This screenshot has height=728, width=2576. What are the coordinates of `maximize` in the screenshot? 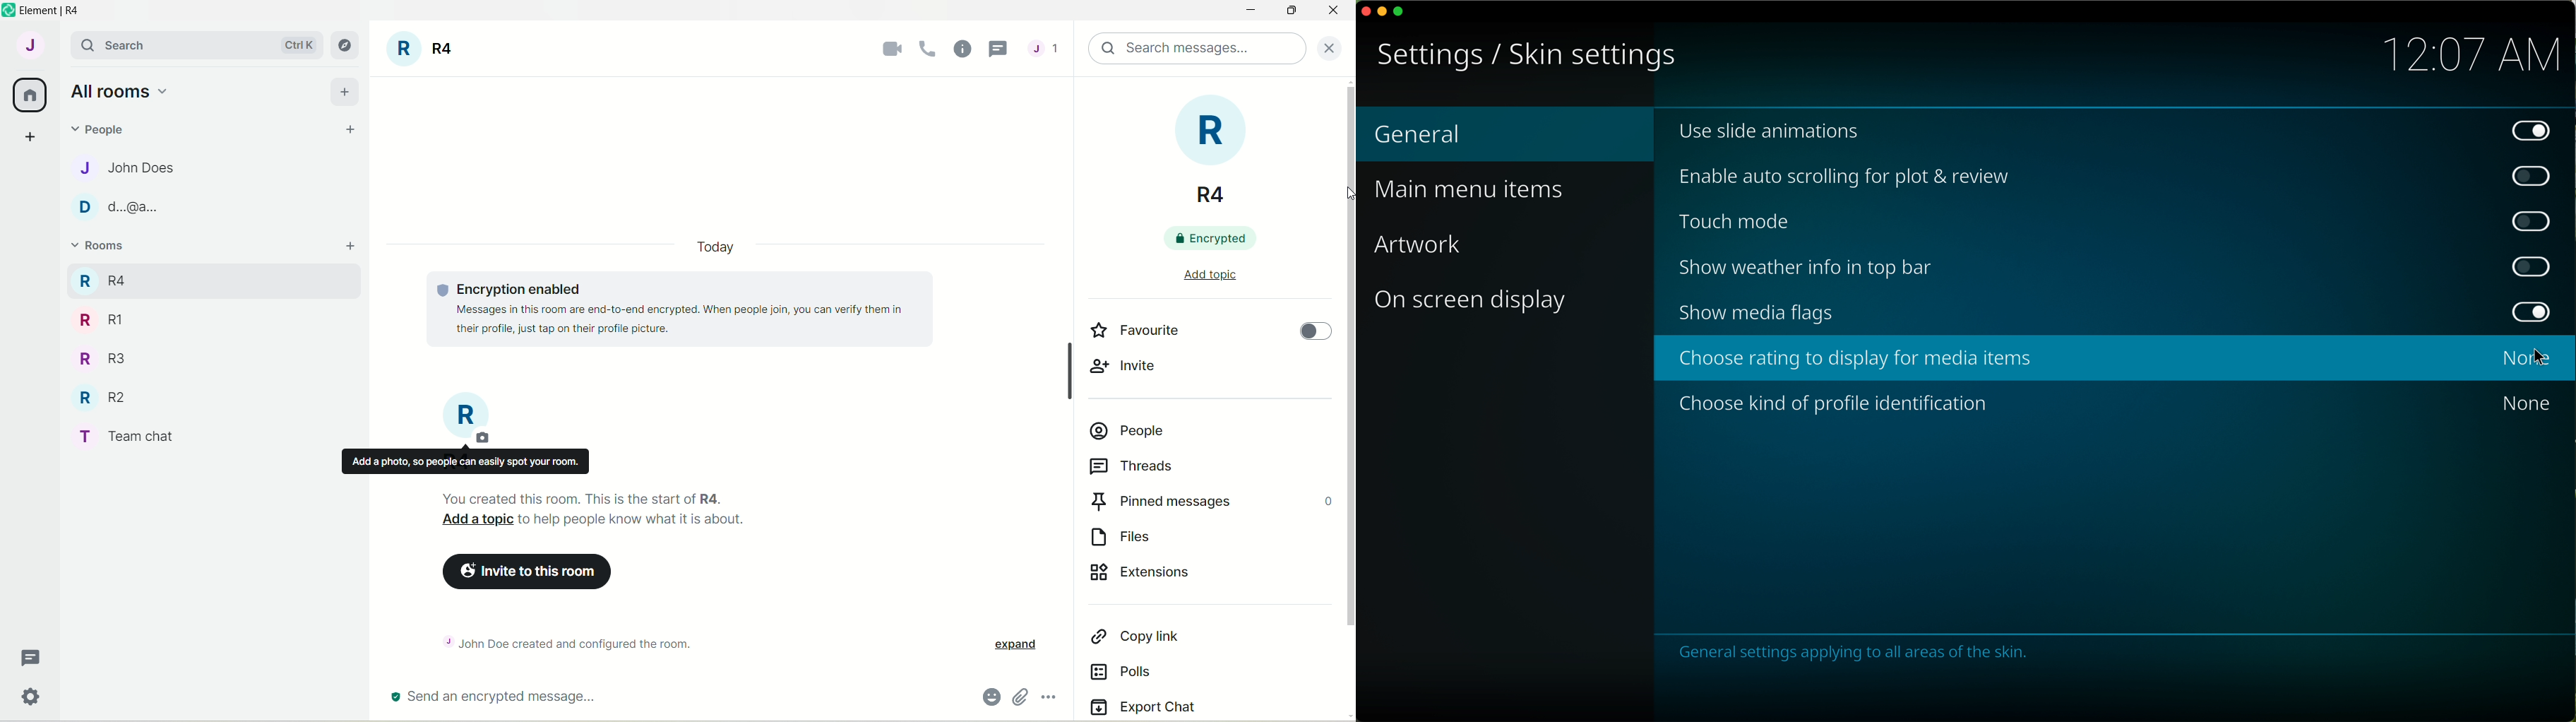 It's located at (1401, 12).